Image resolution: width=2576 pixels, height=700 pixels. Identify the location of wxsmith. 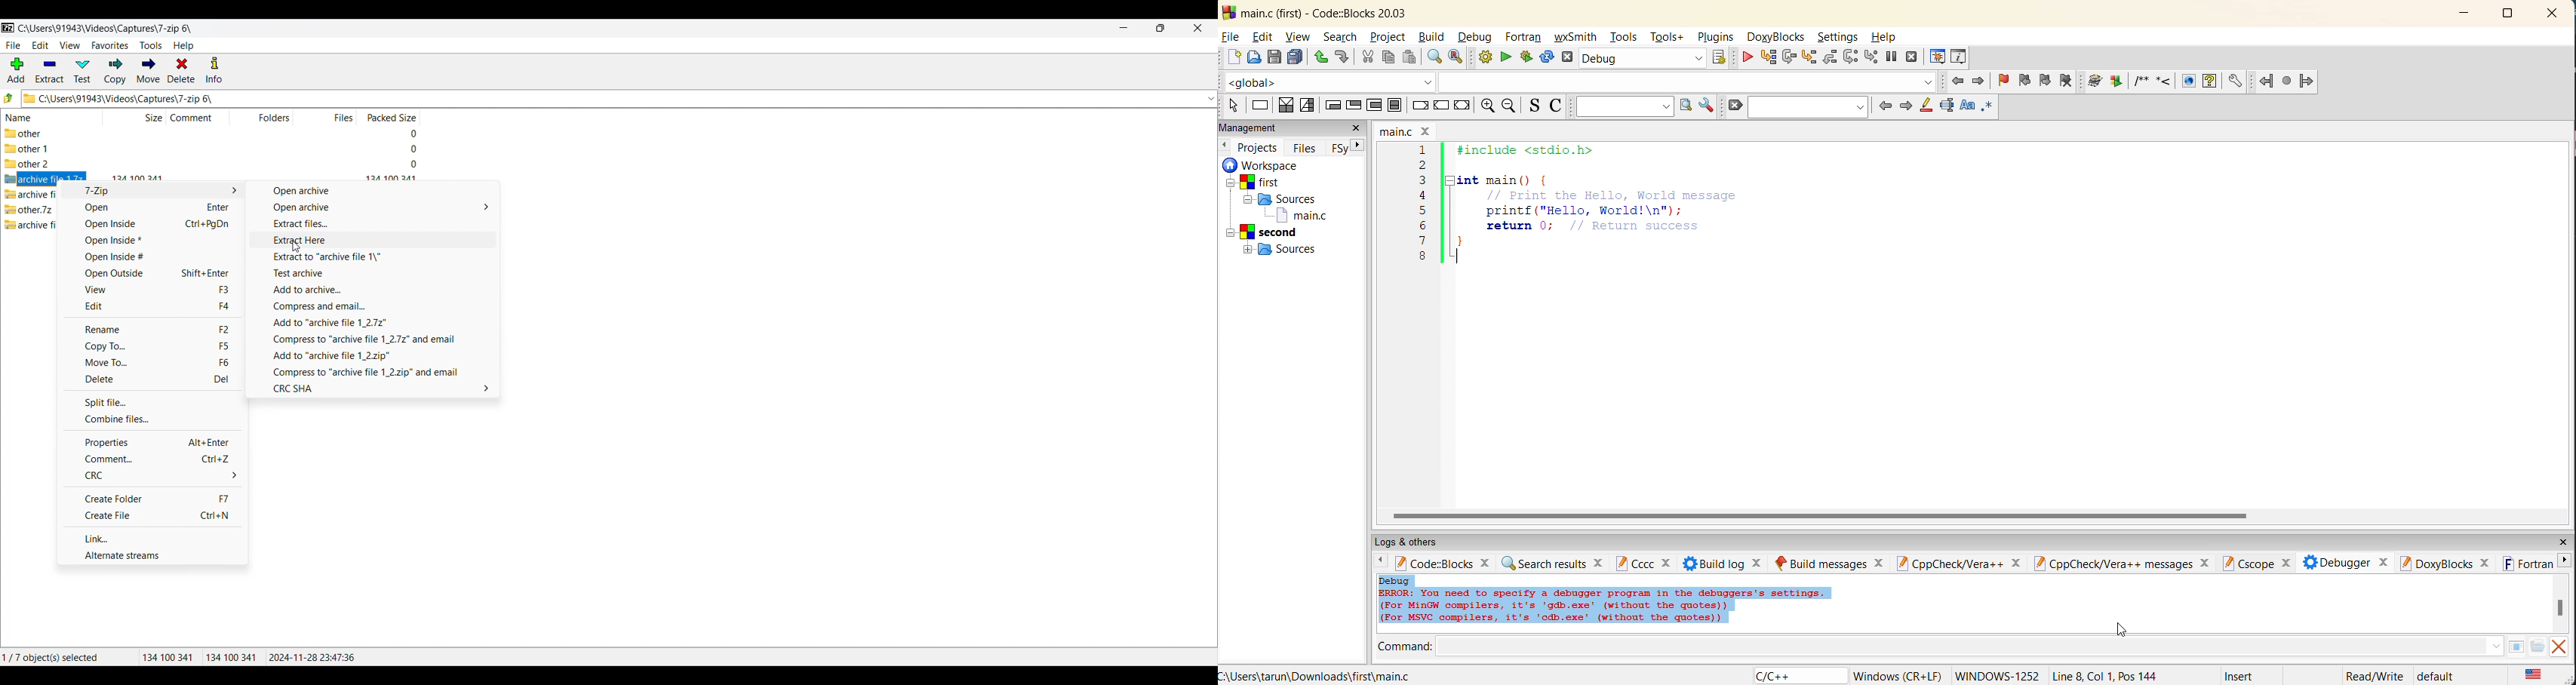
(1578, 38).